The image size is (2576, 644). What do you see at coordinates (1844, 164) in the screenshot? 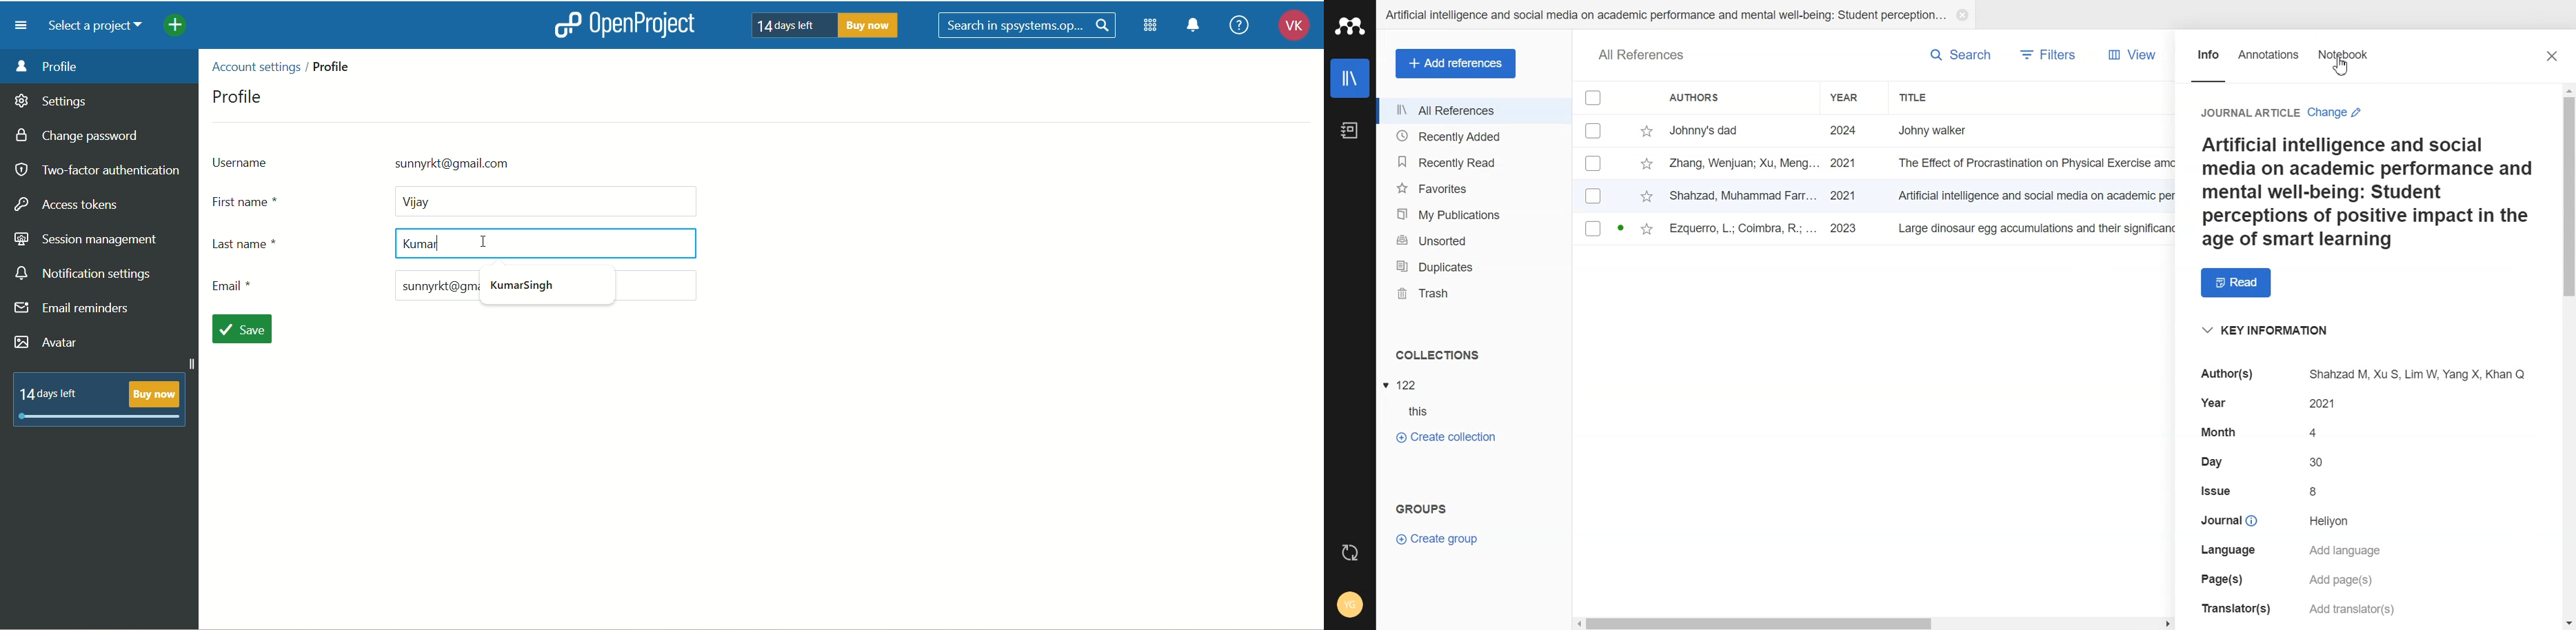
I see `2021` at bounding box center [1844, 164].